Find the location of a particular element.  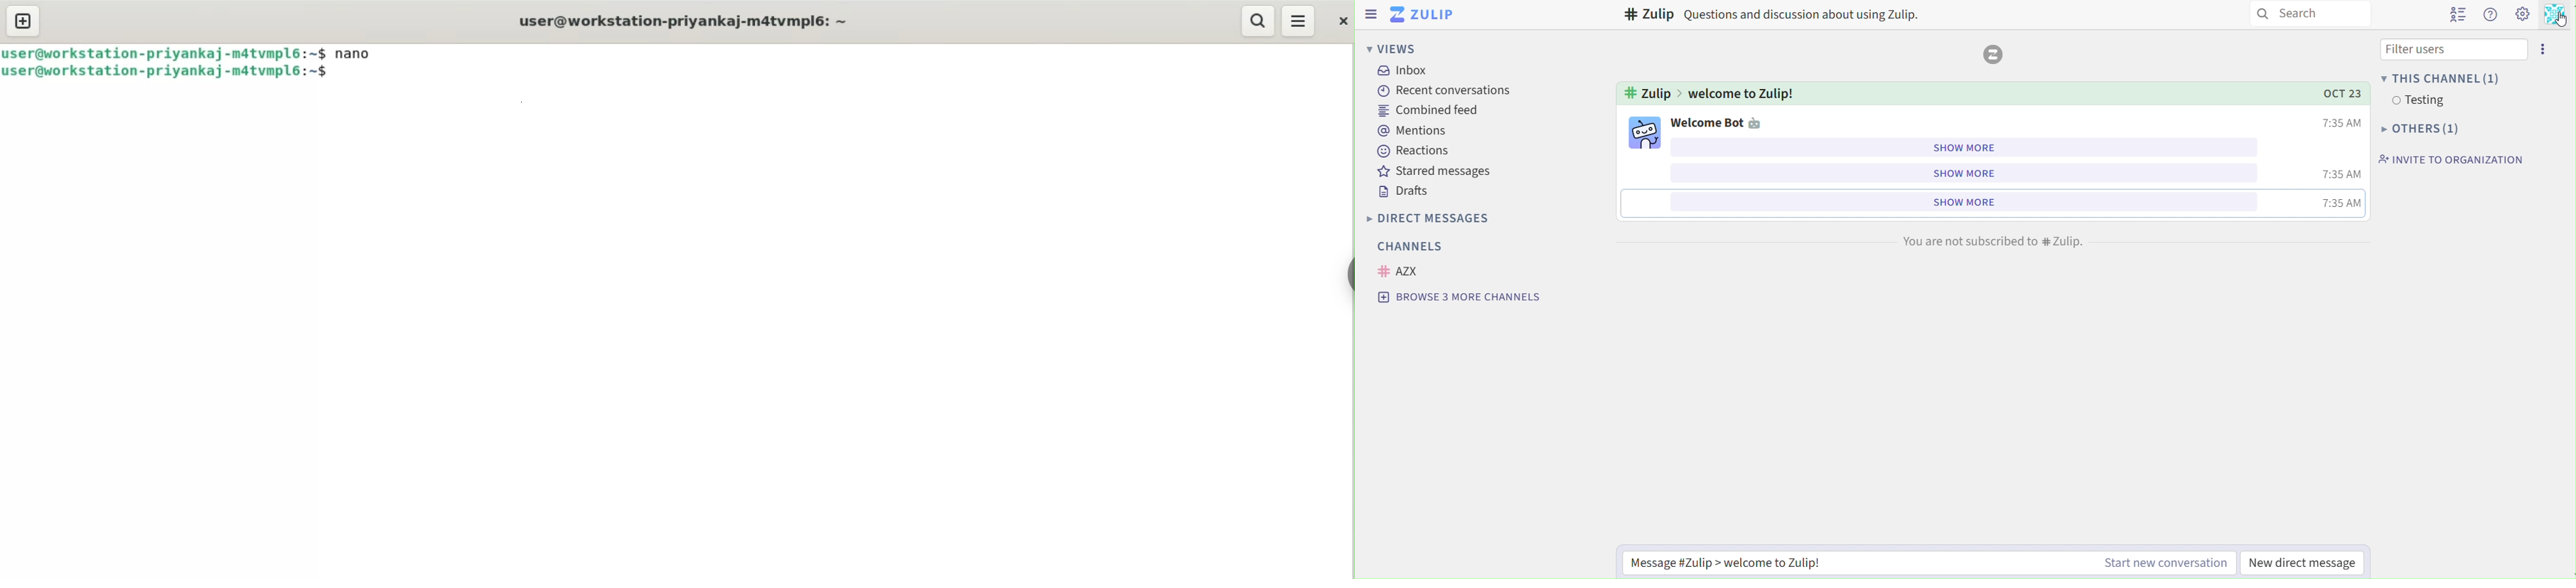

reactions is located at coordinates (1416, 150).